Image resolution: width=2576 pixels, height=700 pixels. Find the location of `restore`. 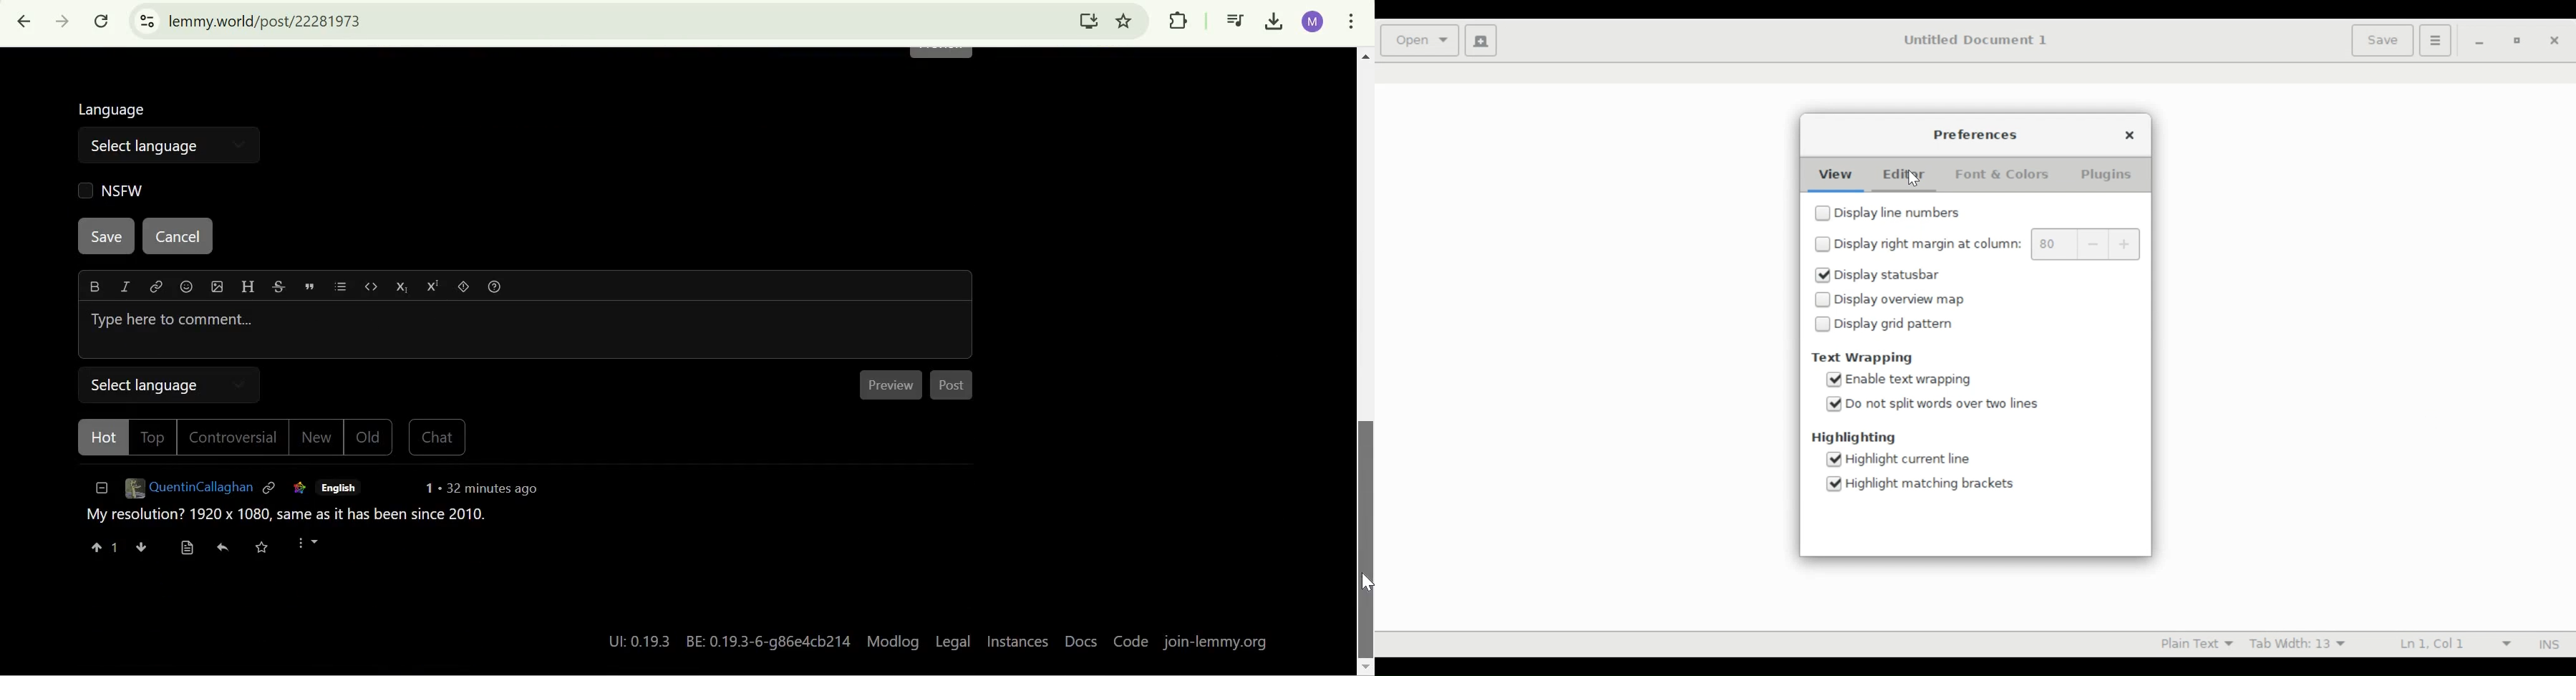

restore is located at coordinates (2515, 40).